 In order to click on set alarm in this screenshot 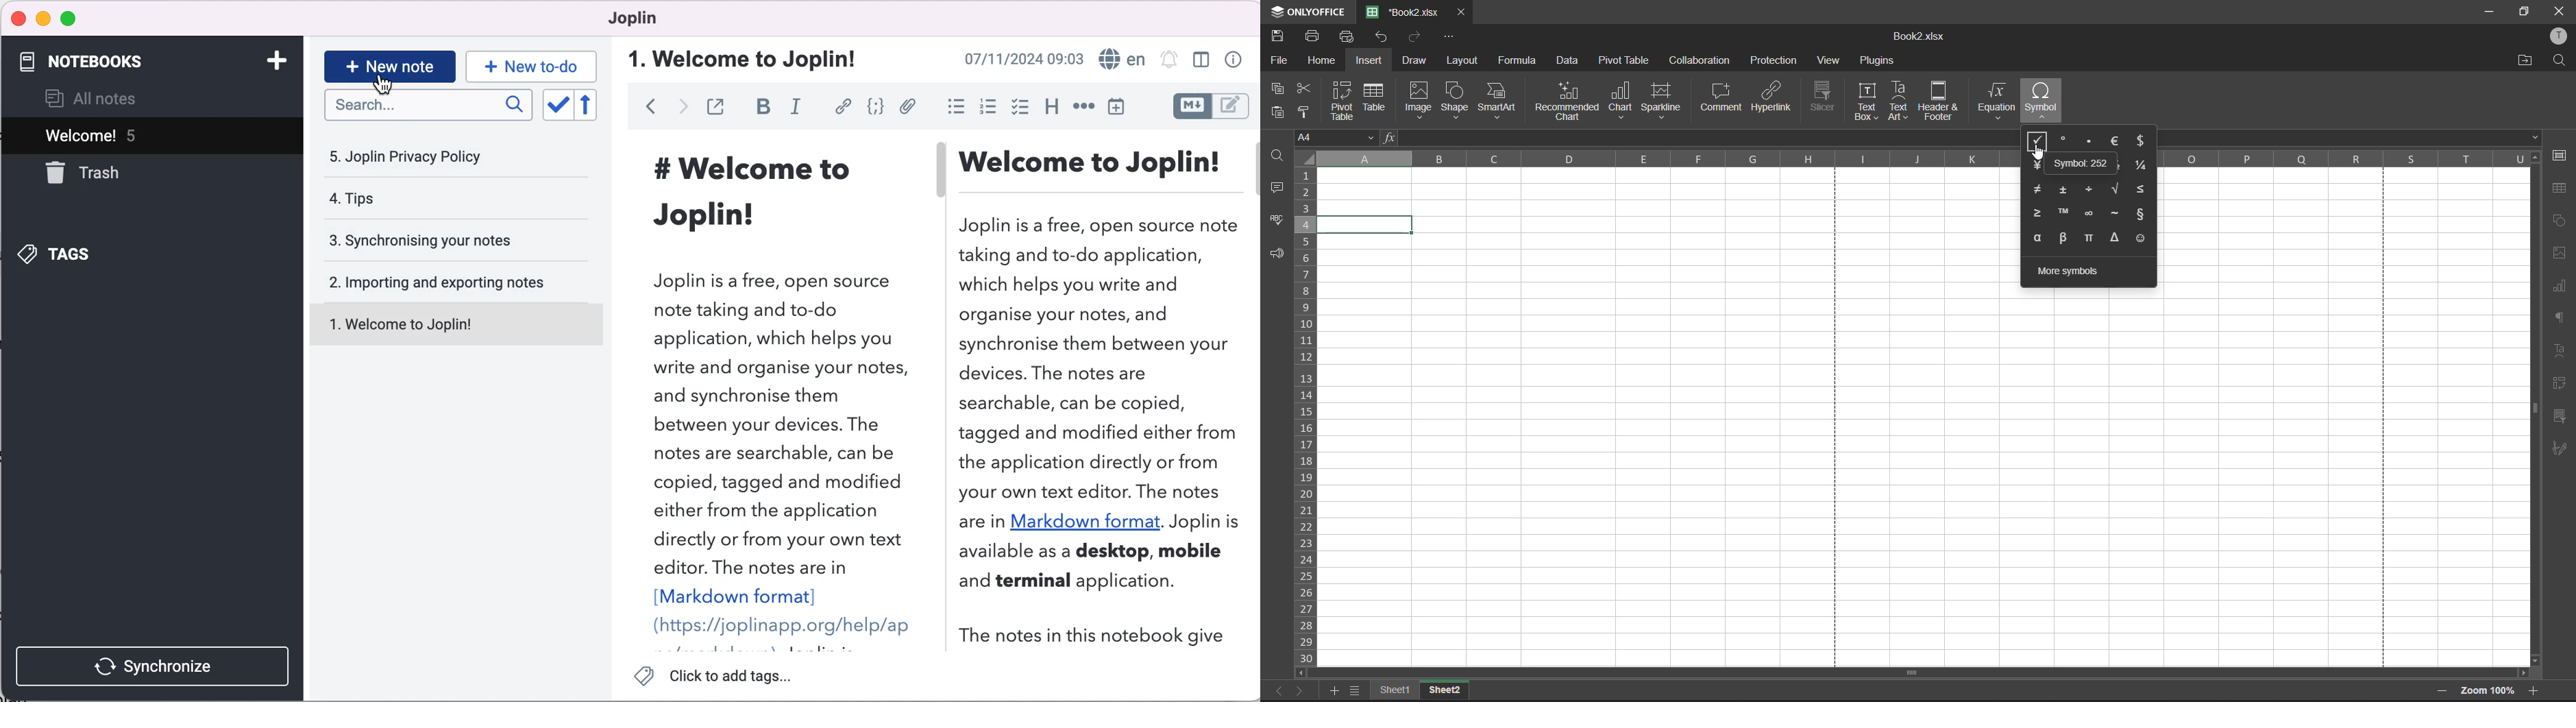, I will do `click(1167, 62)`.